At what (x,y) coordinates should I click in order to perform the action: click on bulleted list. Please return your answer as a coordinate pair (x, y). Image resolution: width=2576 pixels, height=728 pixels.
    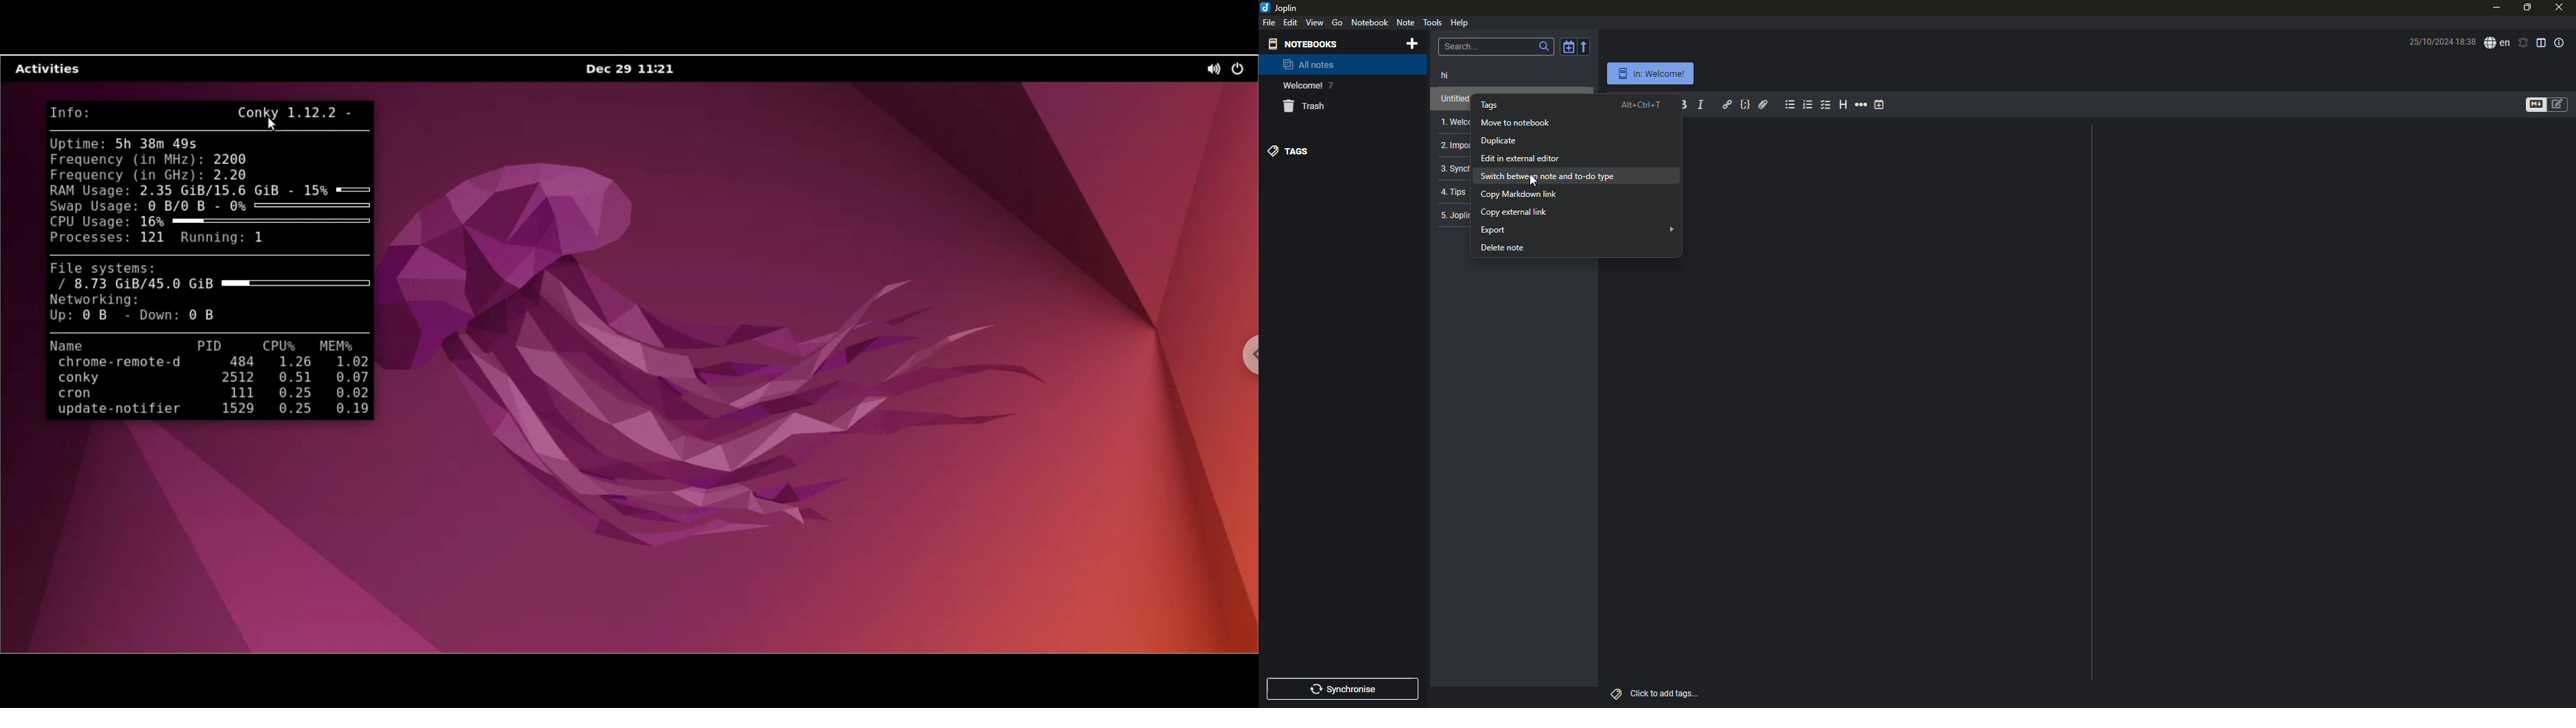
    Looking at the image, I should click on (1790, 104).